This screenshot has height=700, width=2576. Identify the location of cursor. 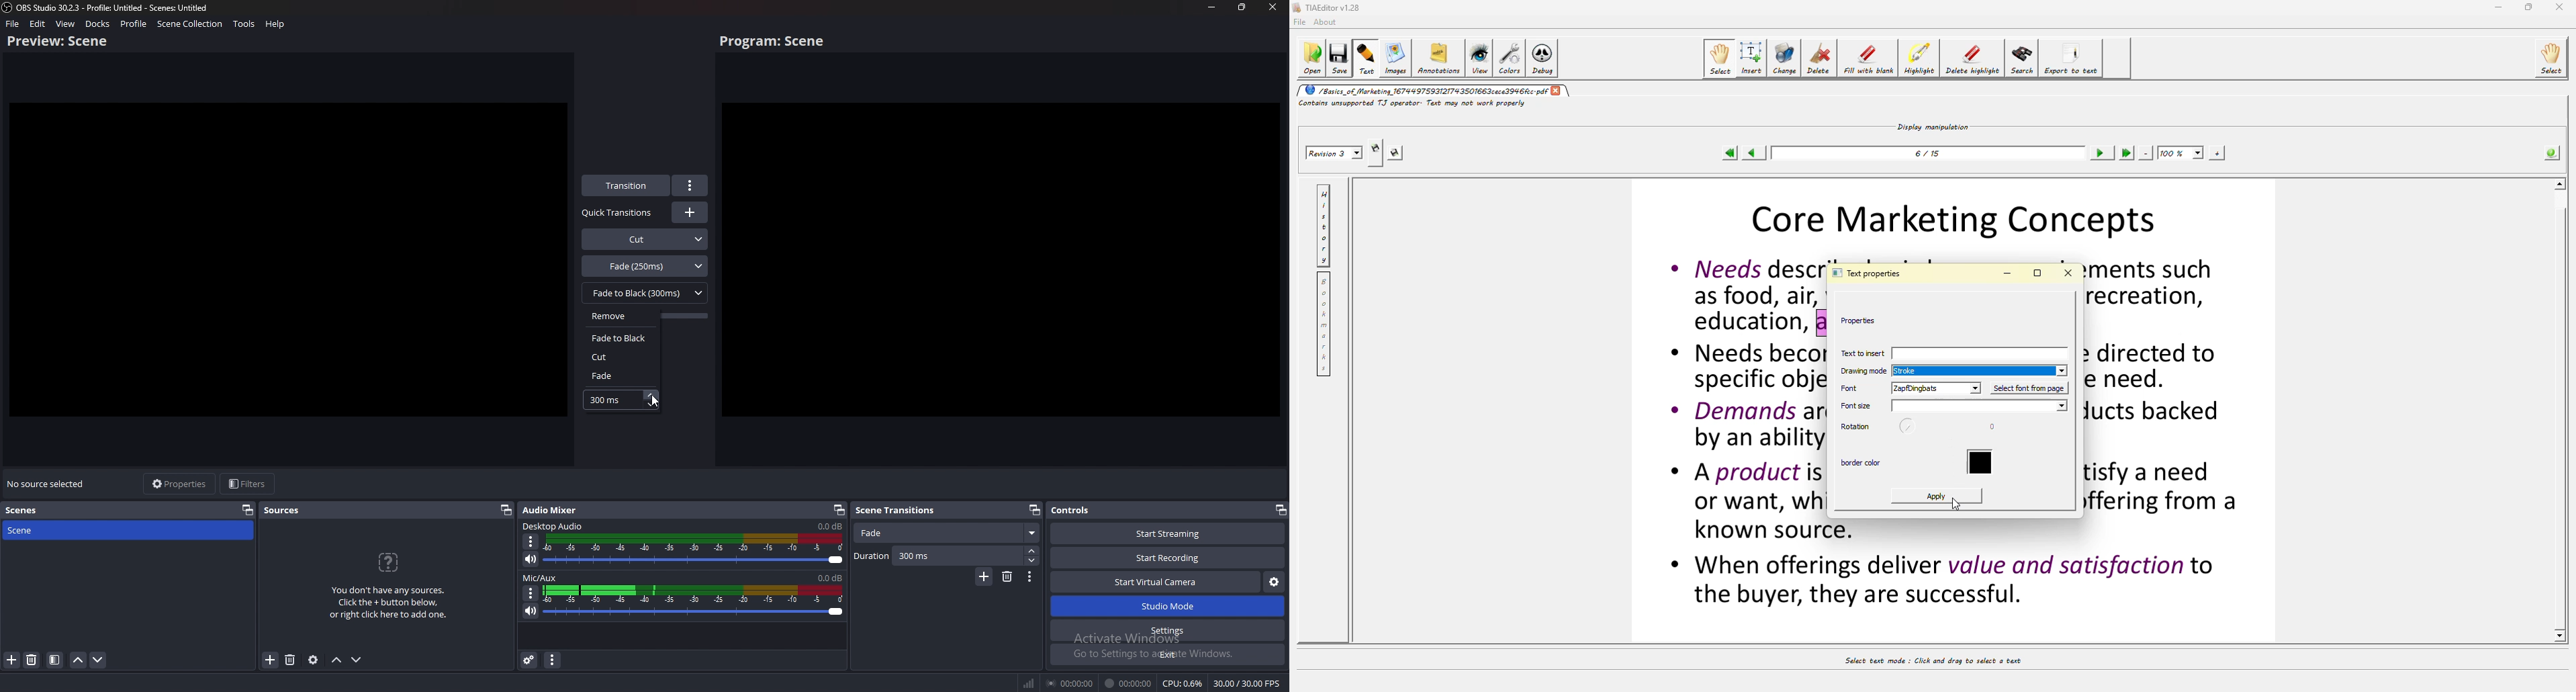
(1962, 503).